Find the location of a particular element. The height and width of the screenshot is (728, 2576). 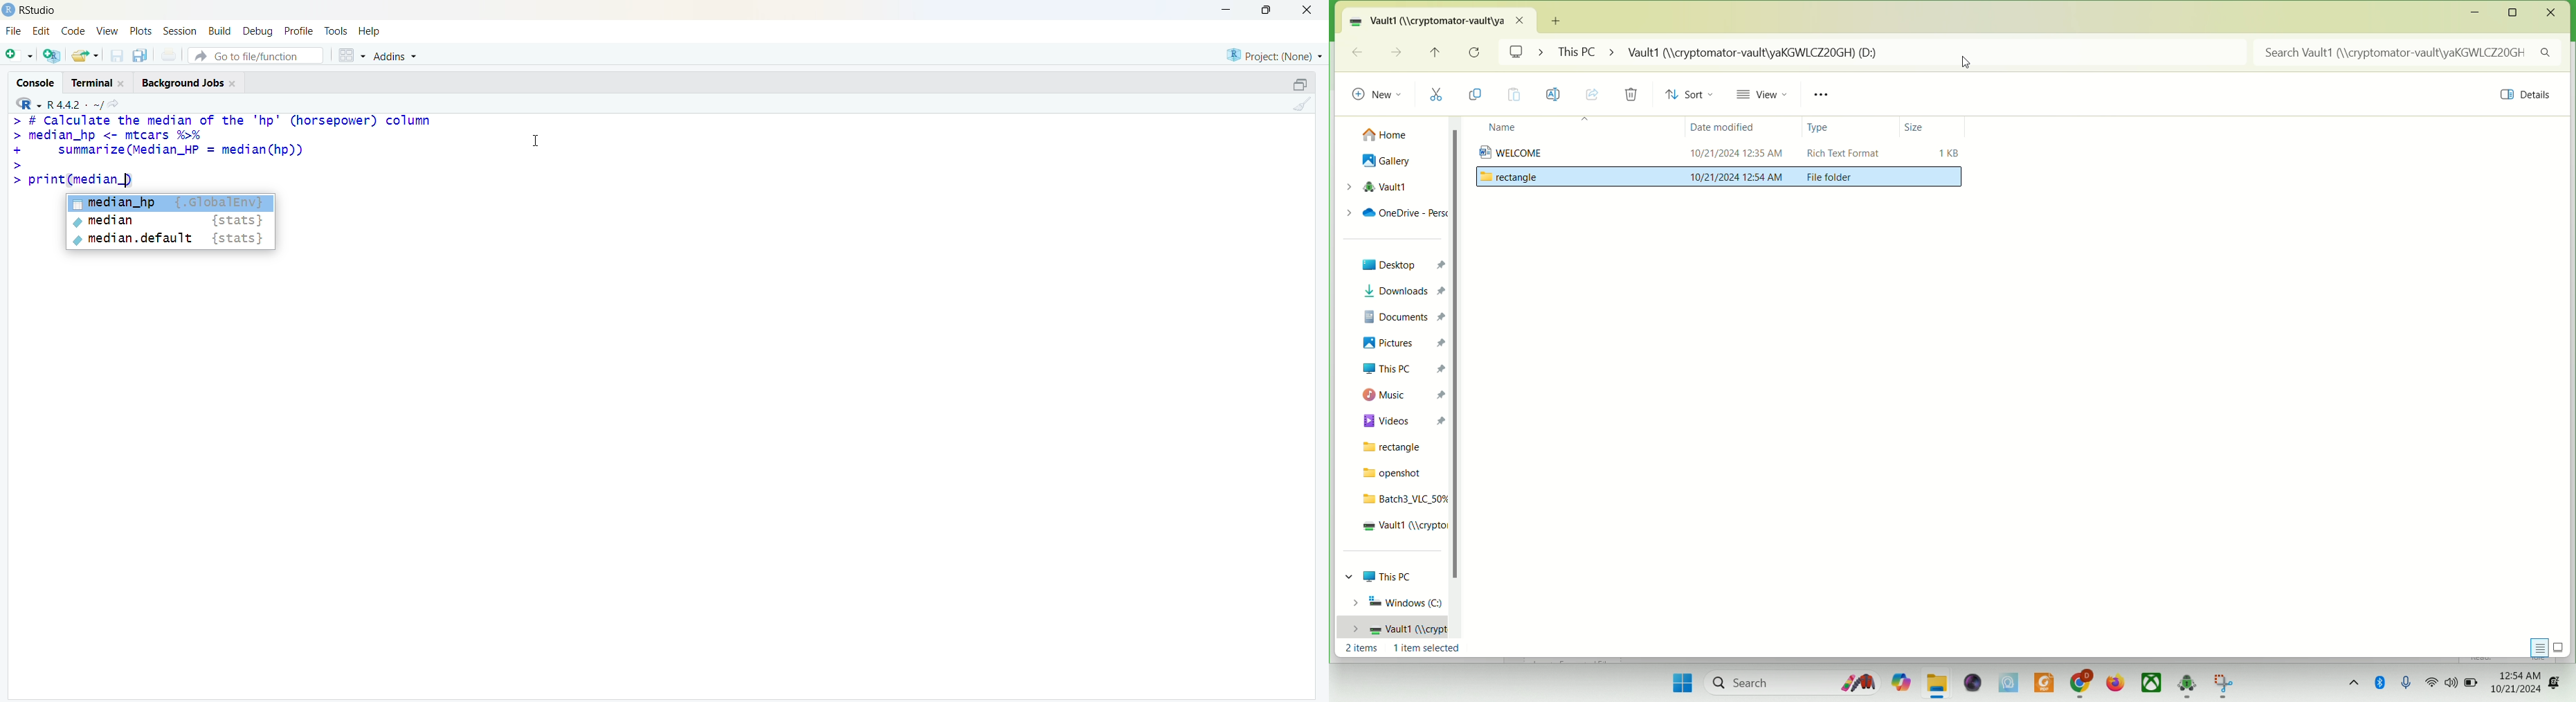

pictures is located at coordinates (1405, 344).